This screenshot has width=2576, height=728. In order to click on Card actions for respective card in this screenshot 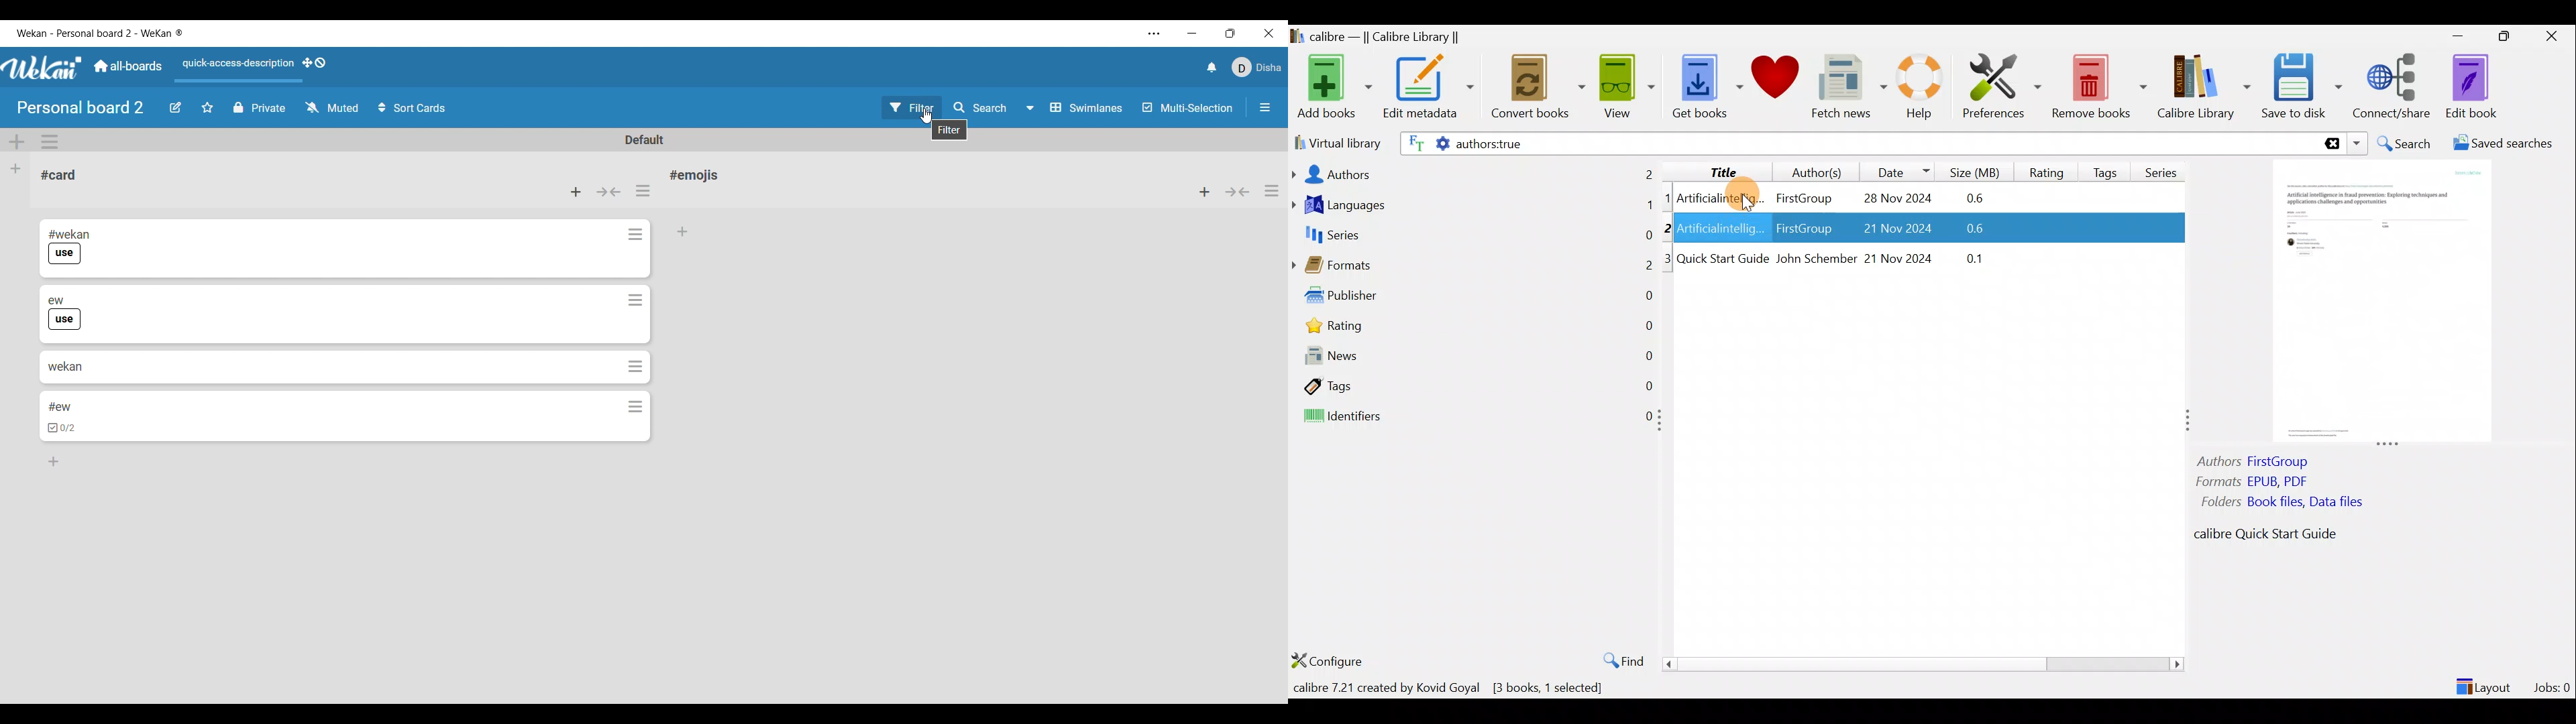, I will do `click(636, 406)`.